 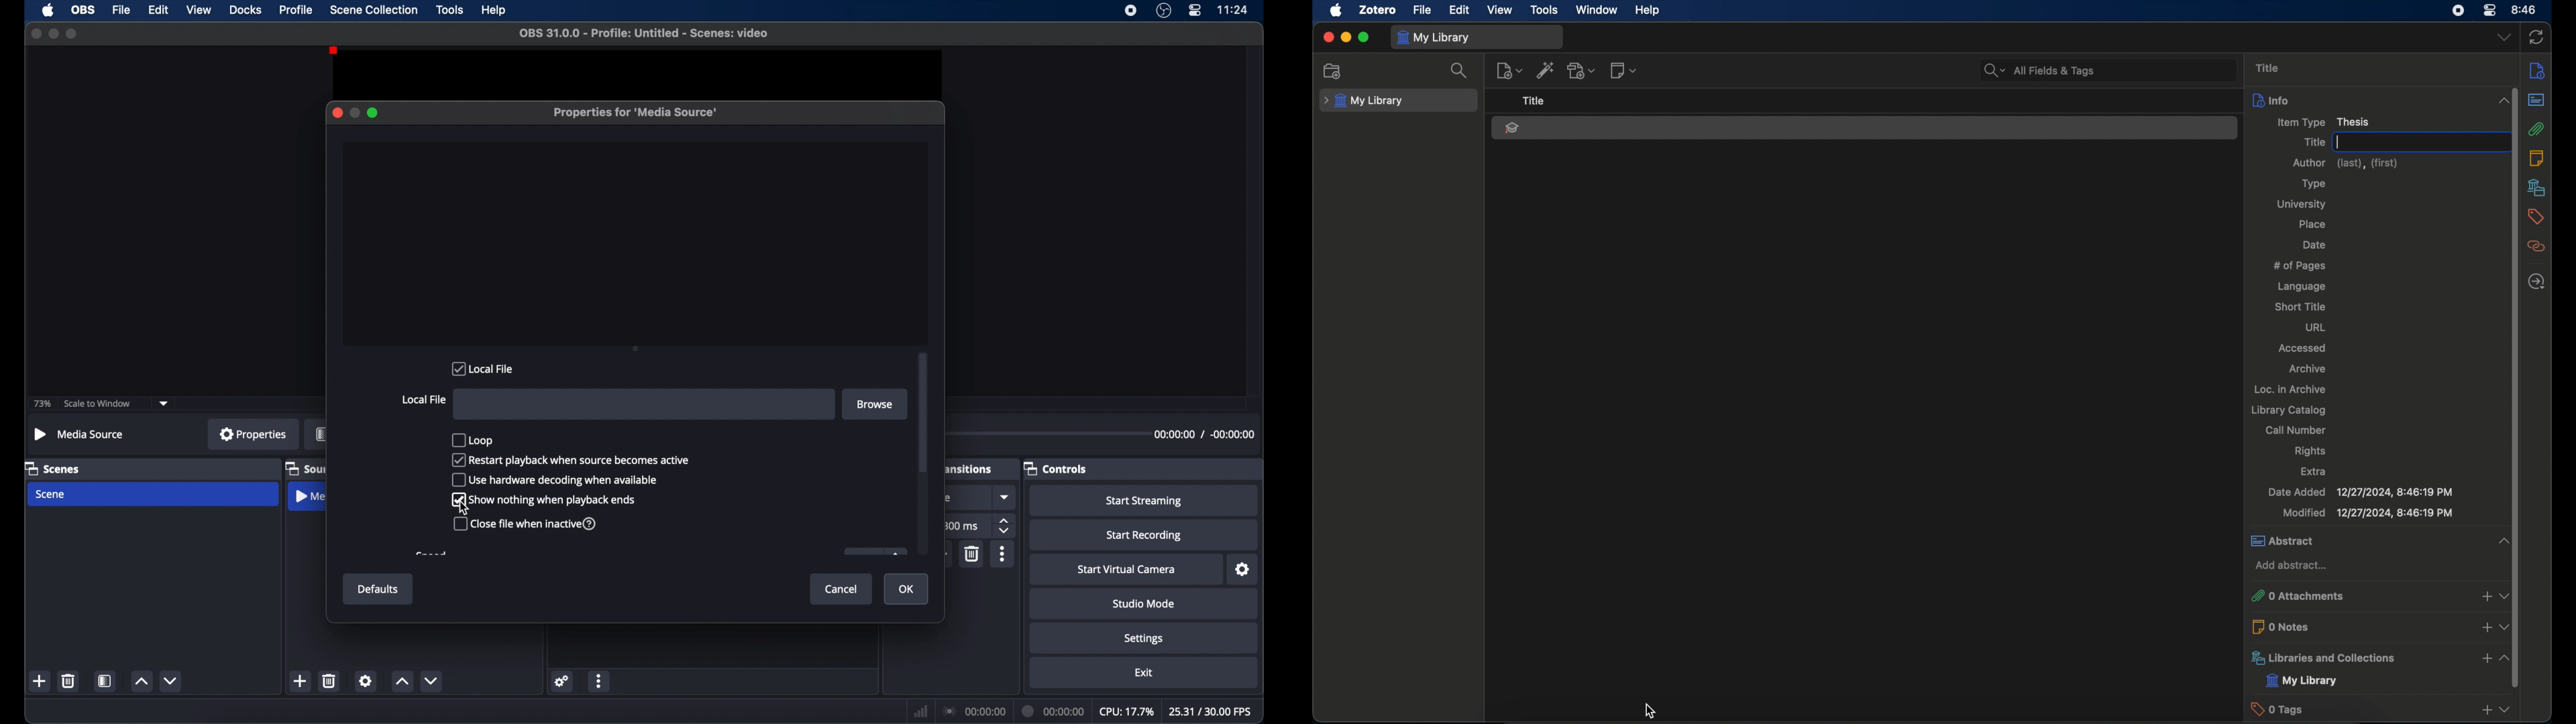 I want to click on add attachment, so click(x=1582, y=71).